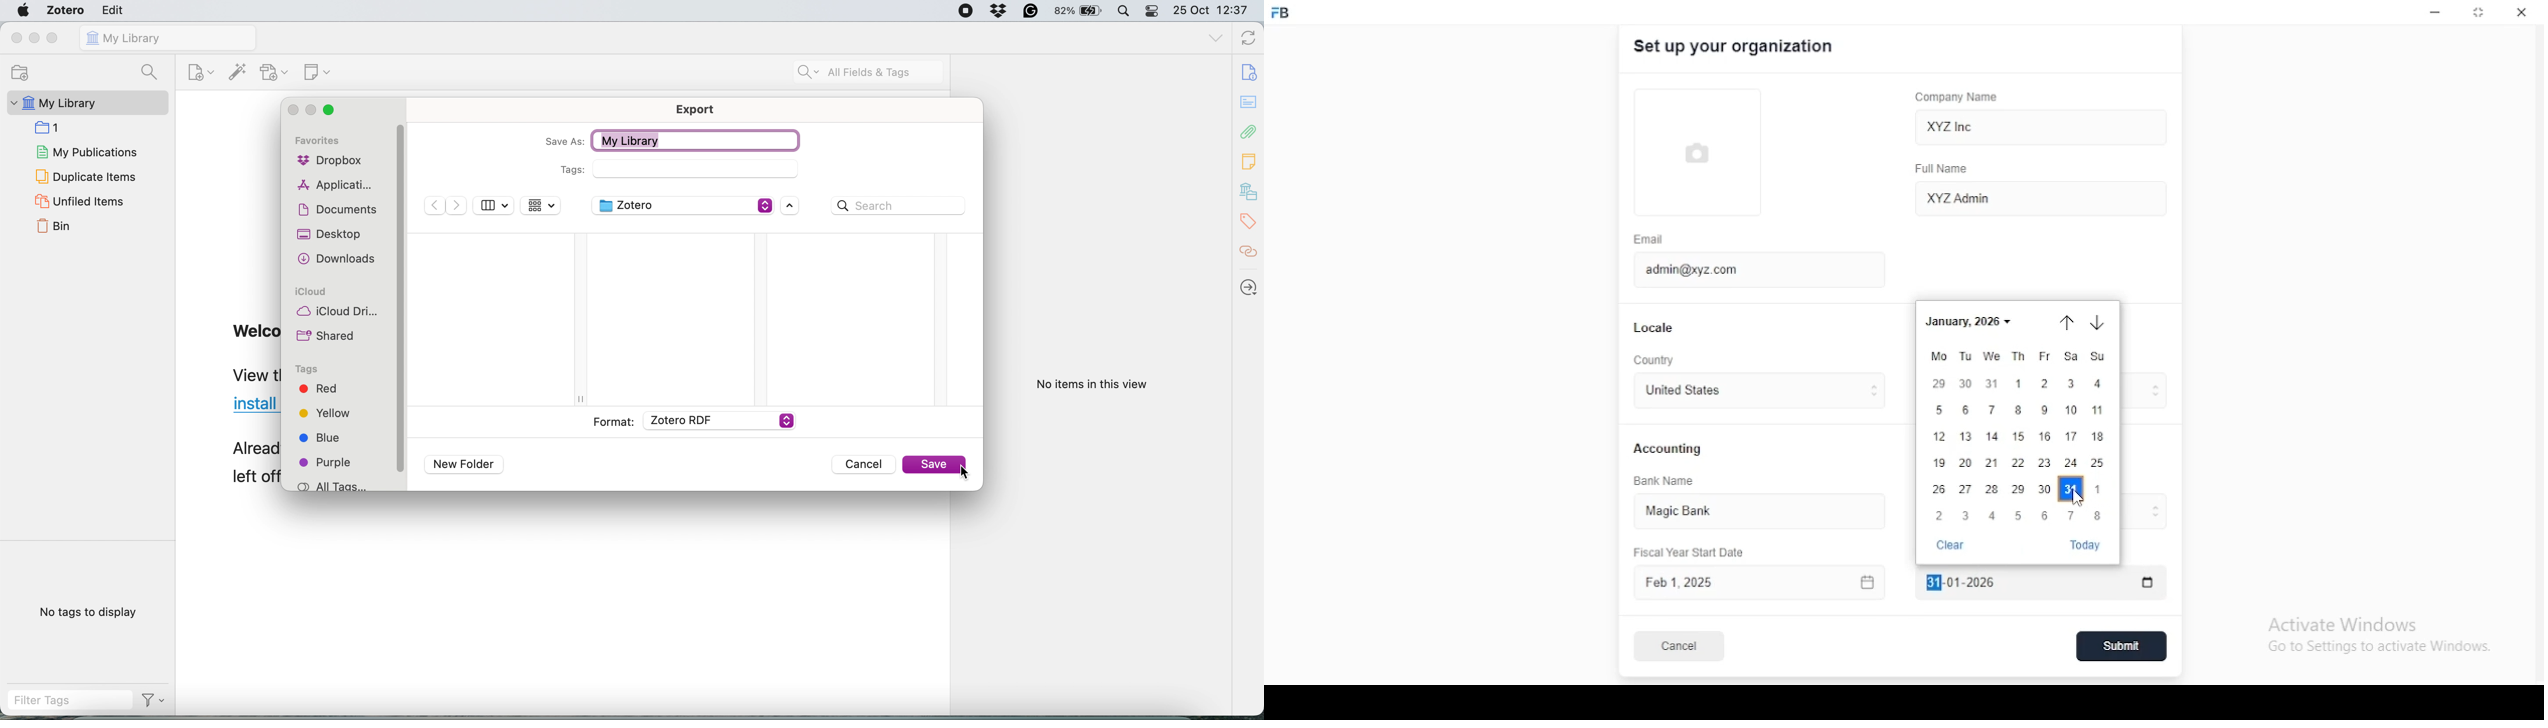 This screenshot has width=2548, height=728. Describe the element at coordinates (2043, 385) in the screenshot. I see `2` at that location.